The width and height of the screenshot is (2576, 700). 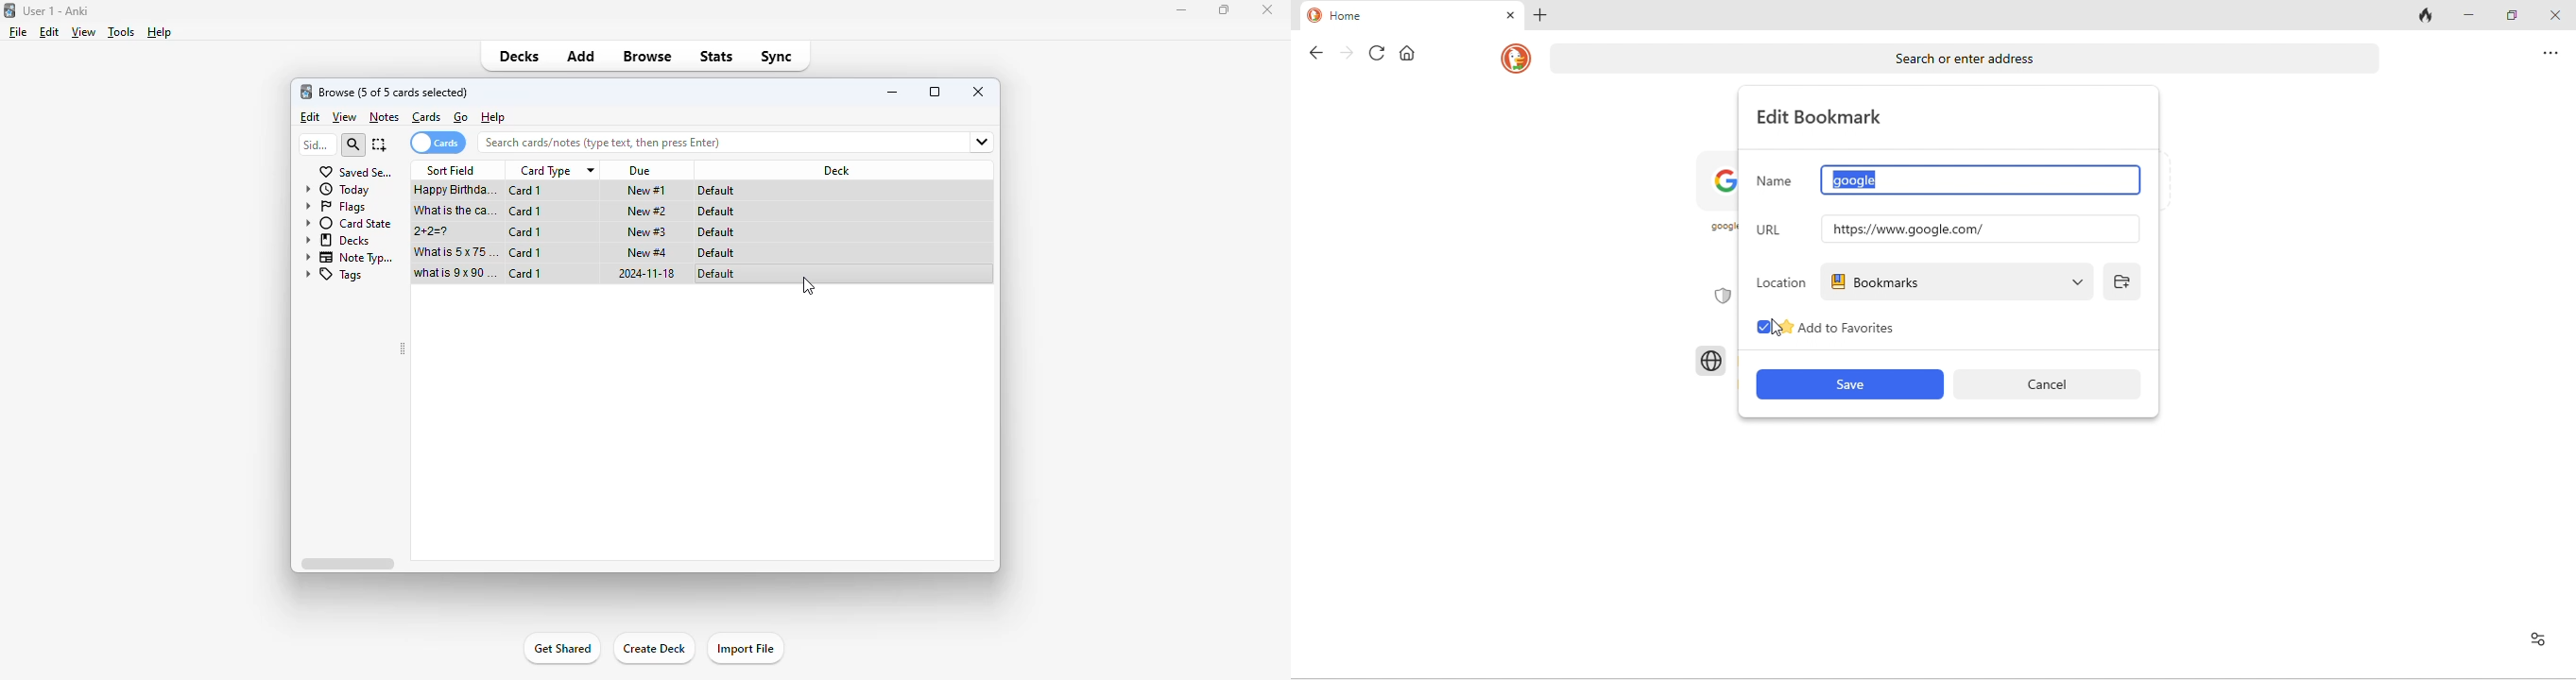 I want to click on logo, so click(x=305, y=92).